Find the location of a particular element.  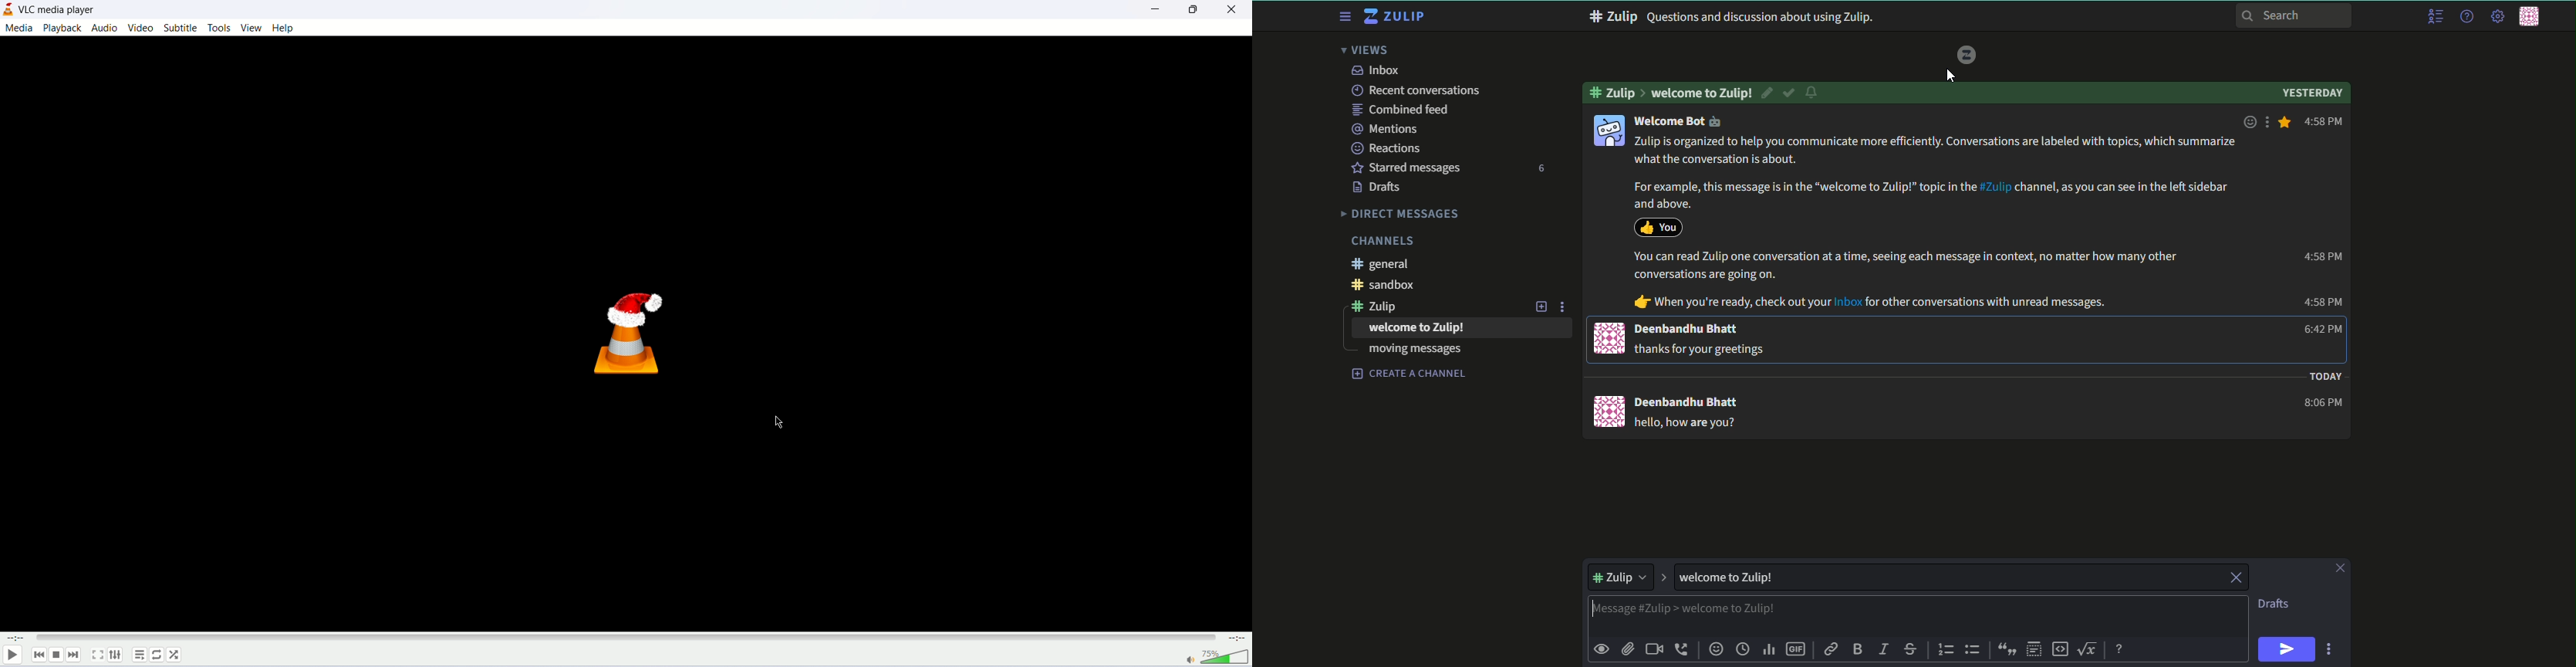

moving messages is located at coordinates (1415, 350).